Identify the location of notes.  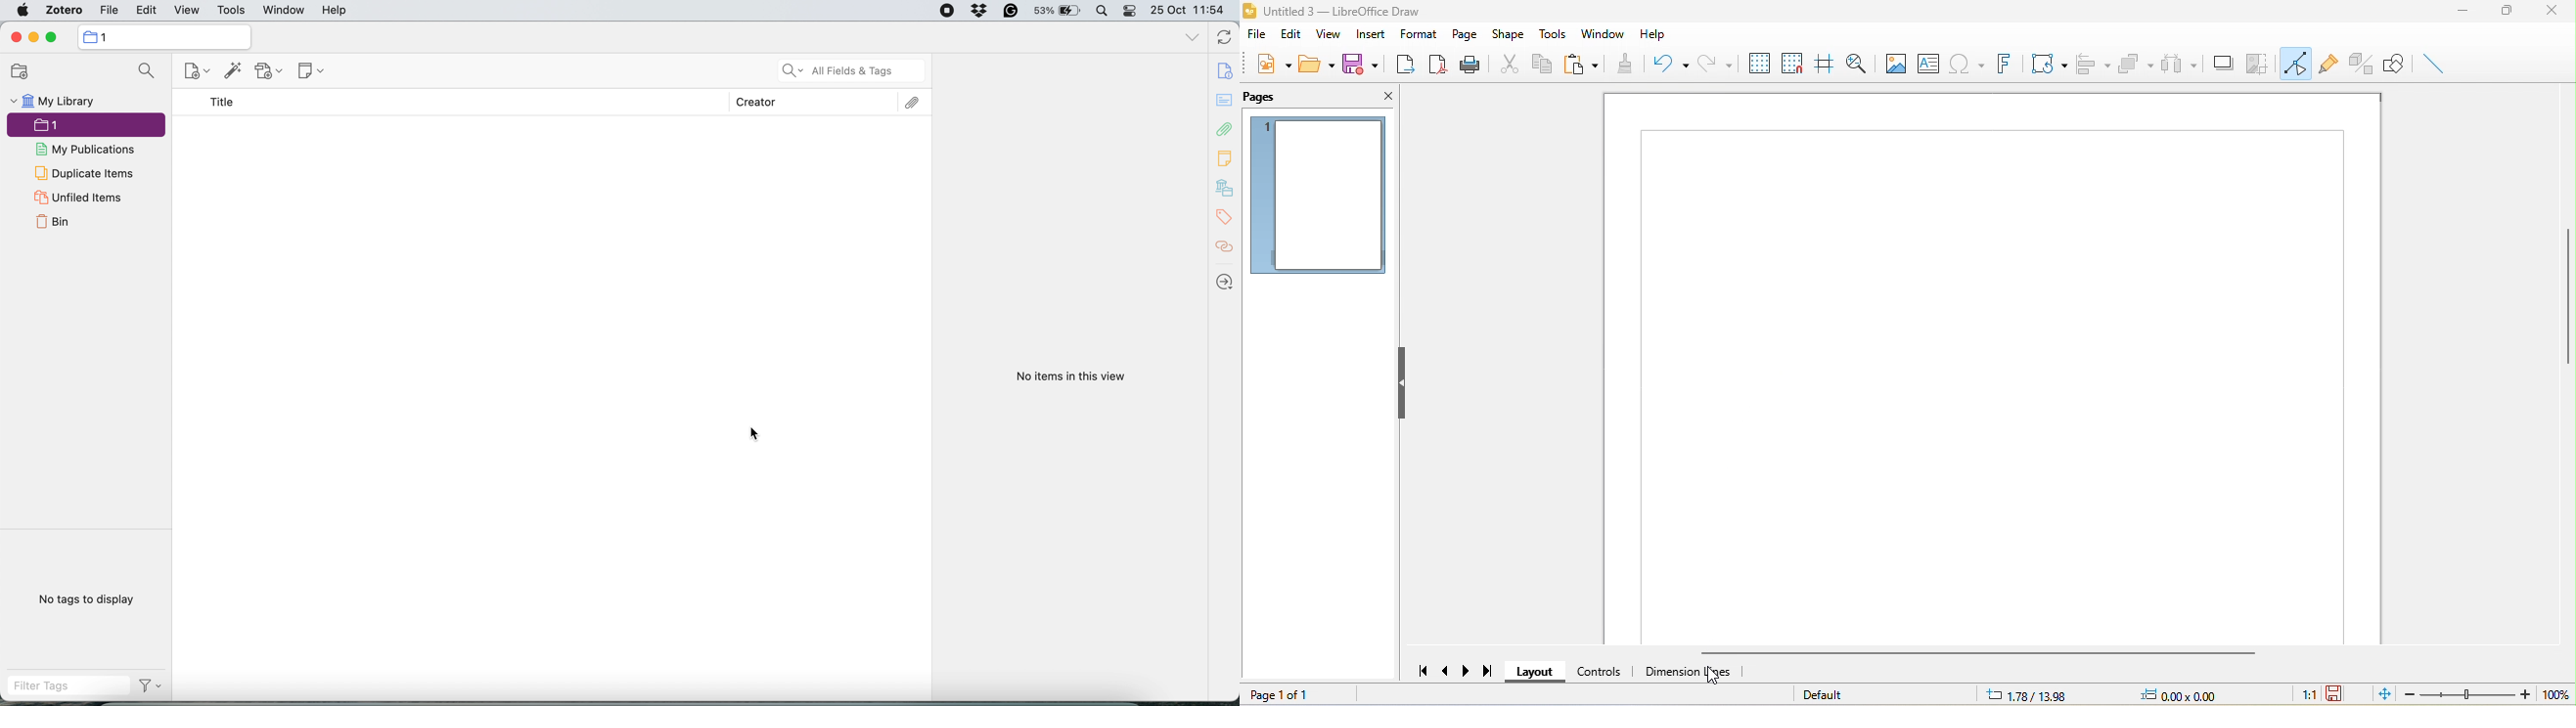
(1225, 99).